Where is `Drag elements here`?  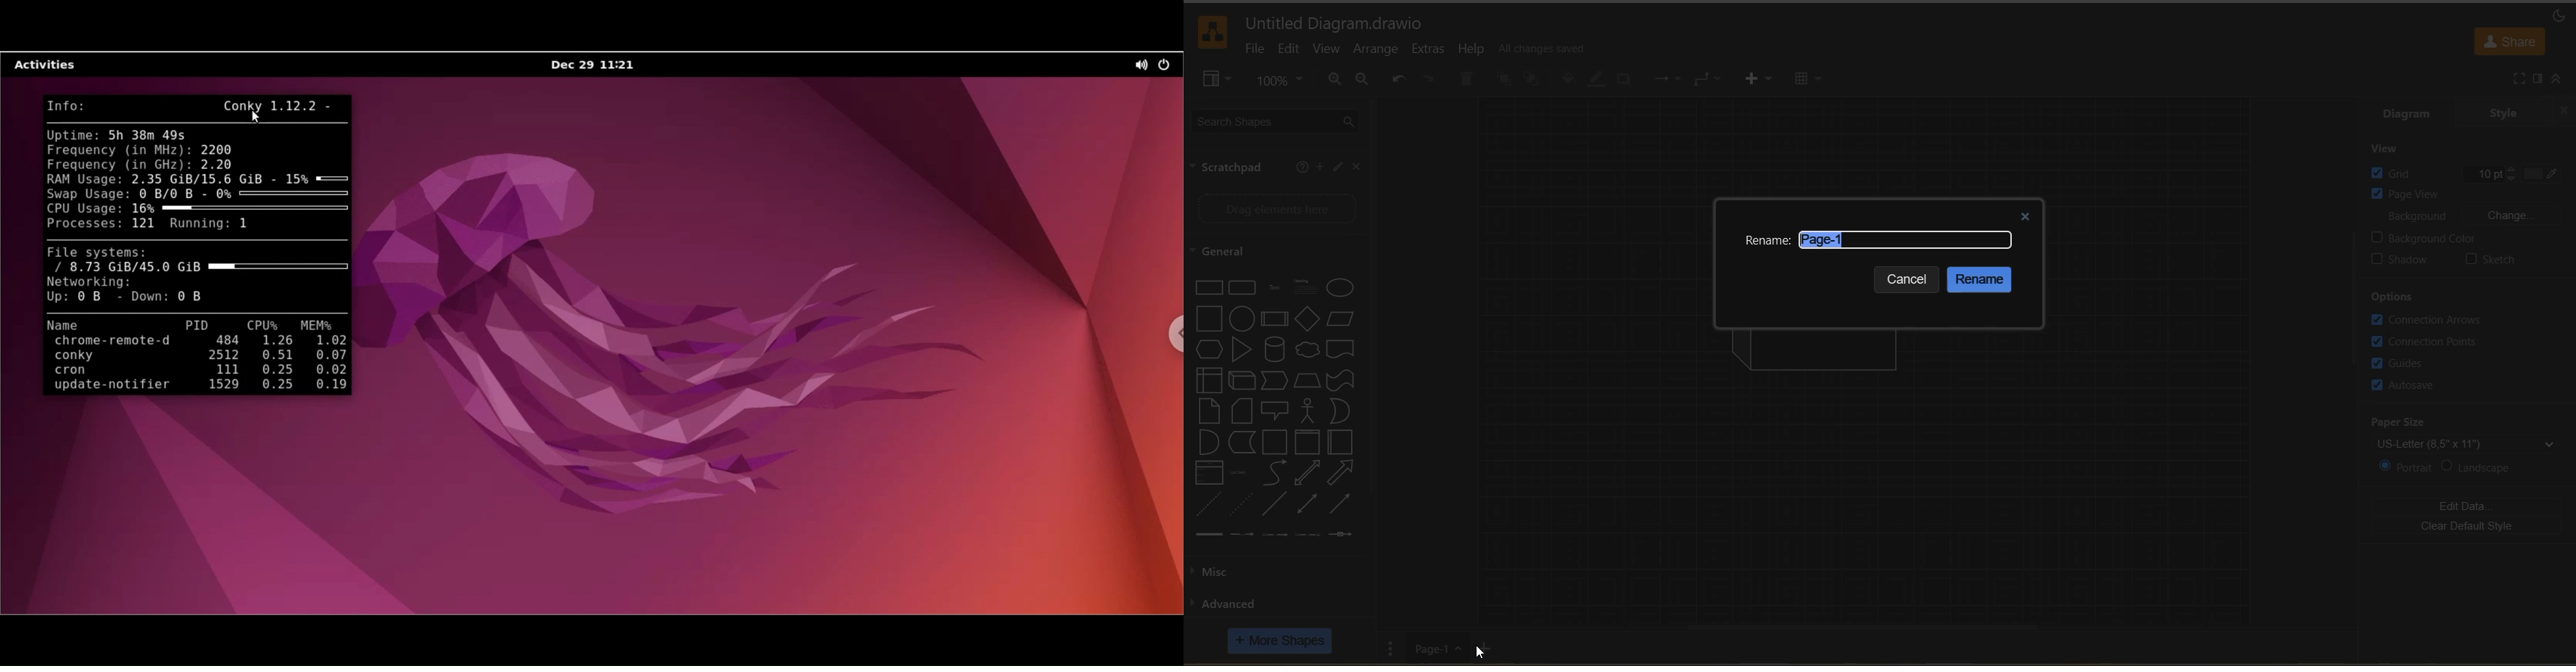 Drag elements here is located at coordinates (1278, 207).